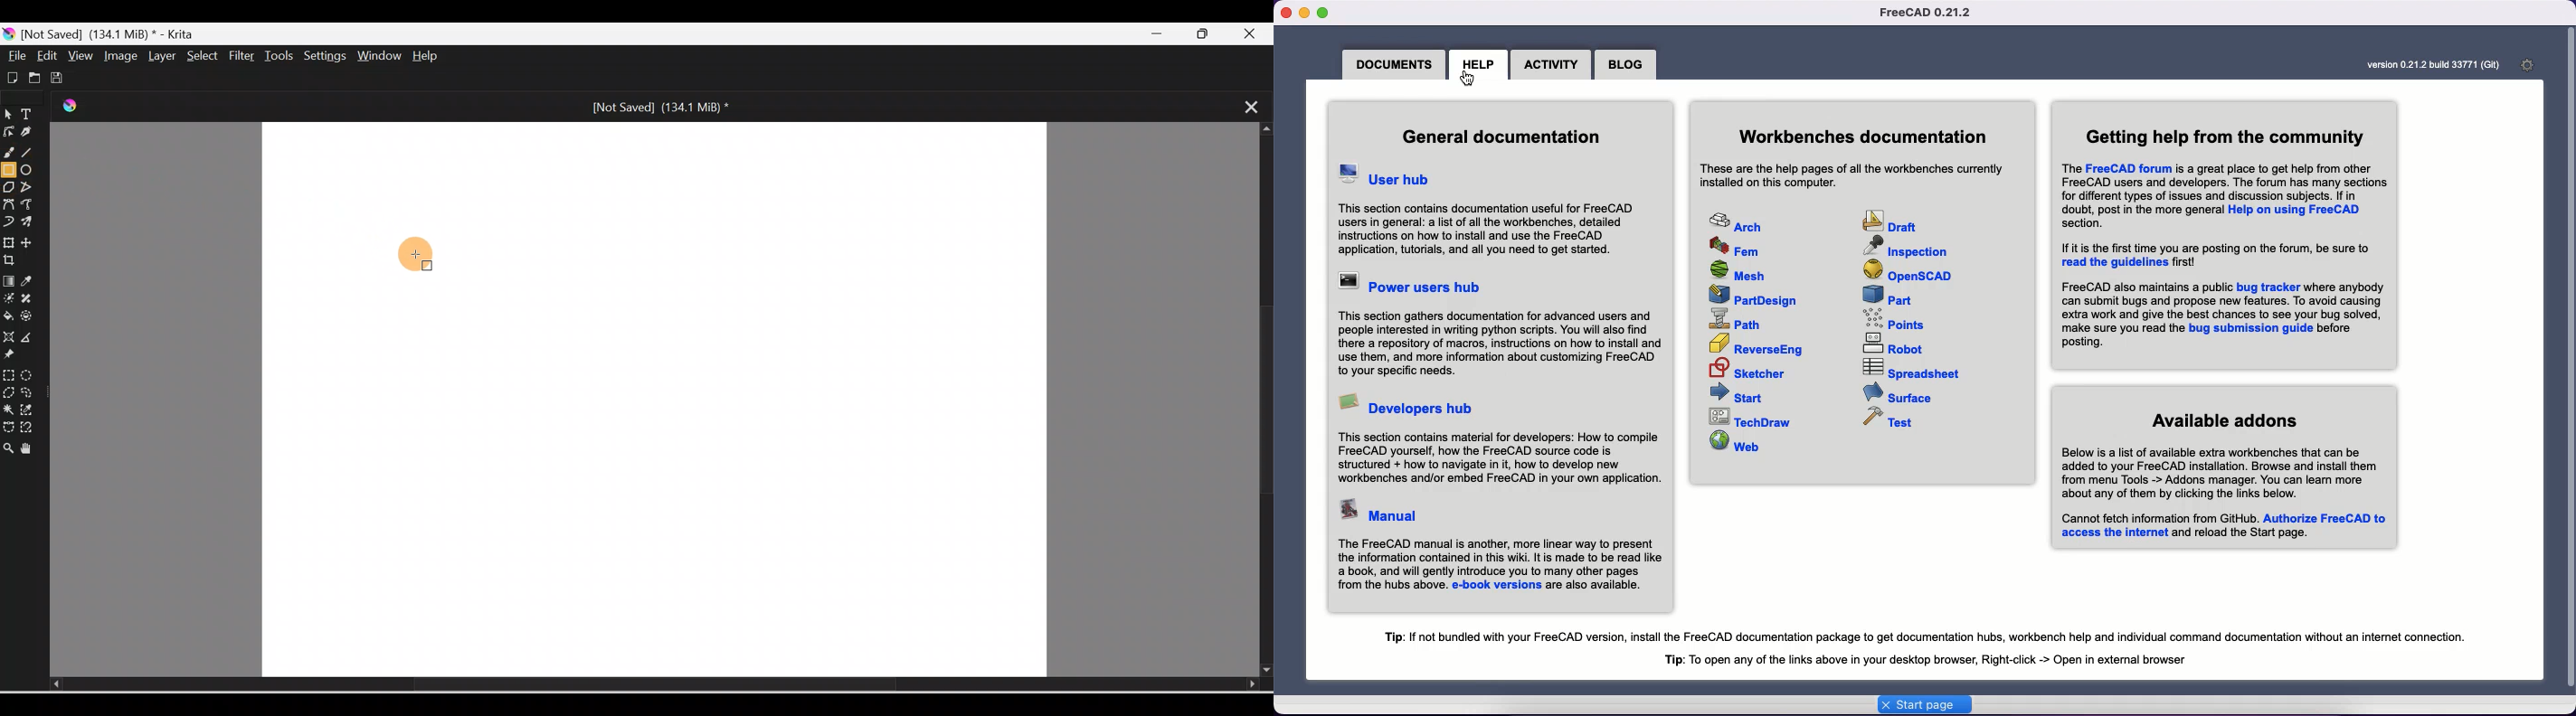  I want to click on Dynamic brush tool, so click(8, 220).